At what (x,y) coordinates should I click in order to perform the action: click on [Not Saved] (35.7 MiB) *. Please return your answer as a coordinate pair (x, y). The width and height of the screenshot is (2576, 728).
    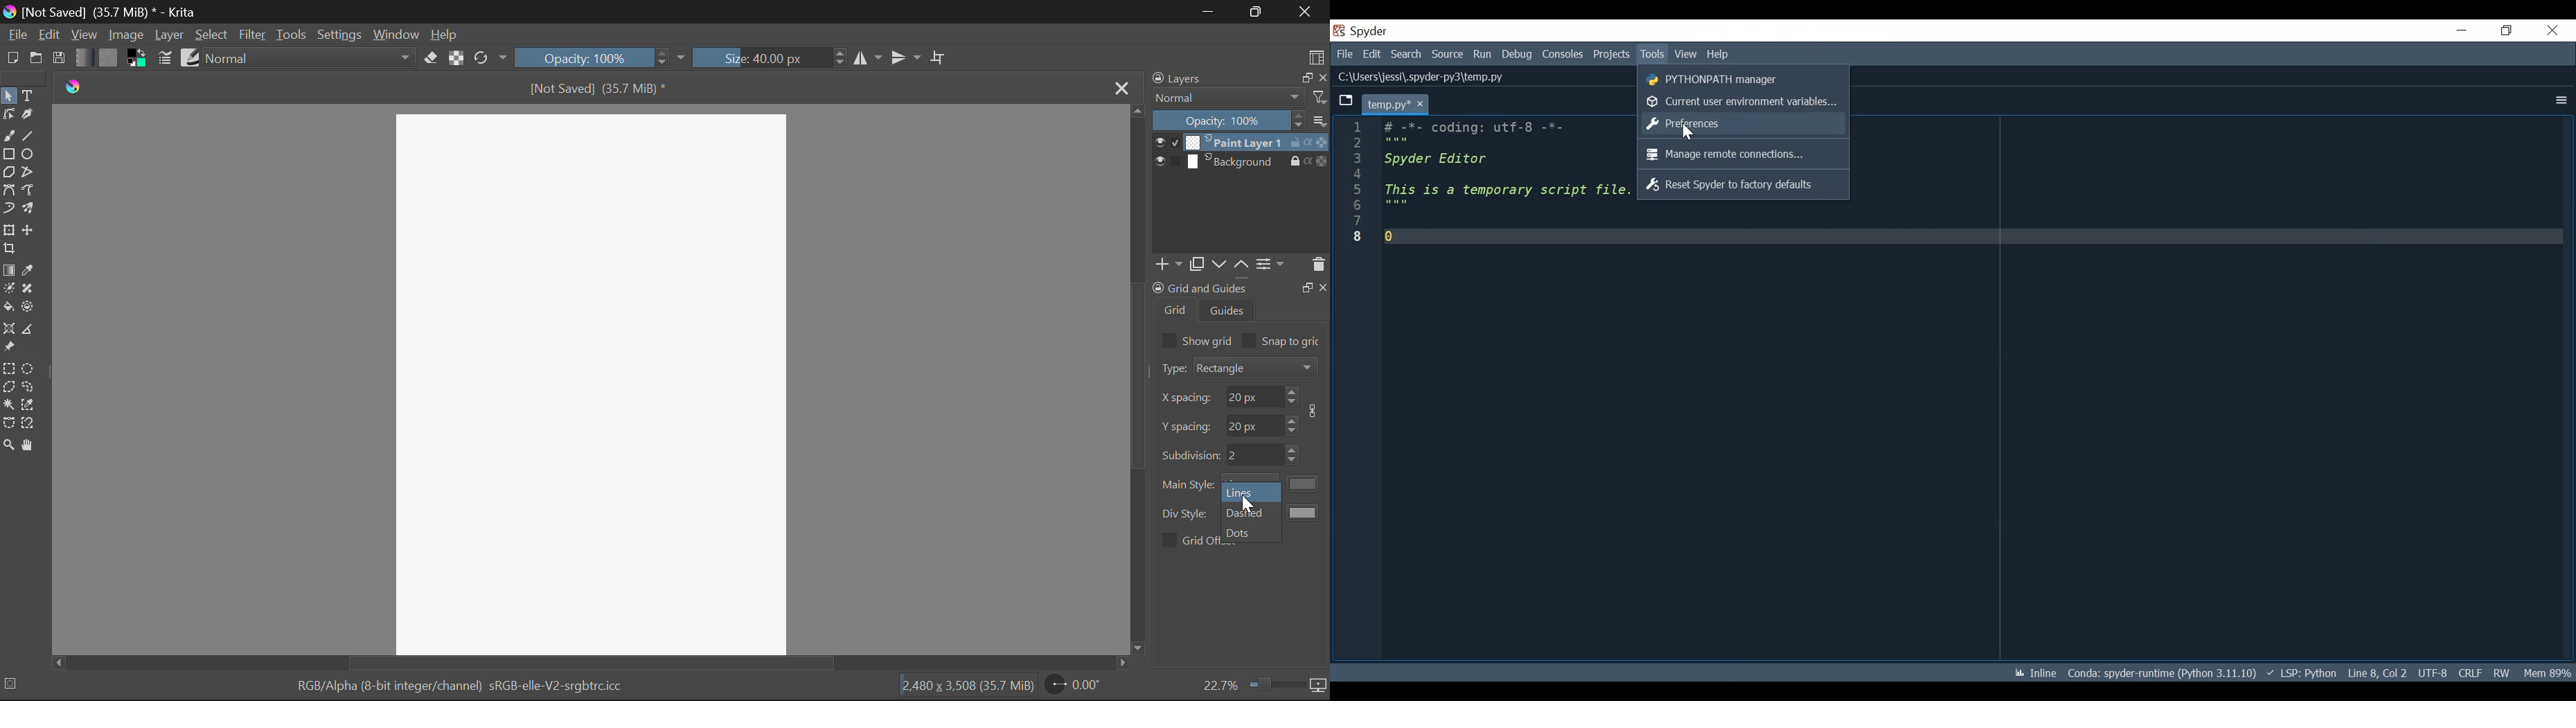
    Looking at the image, I should click on (599, 88).